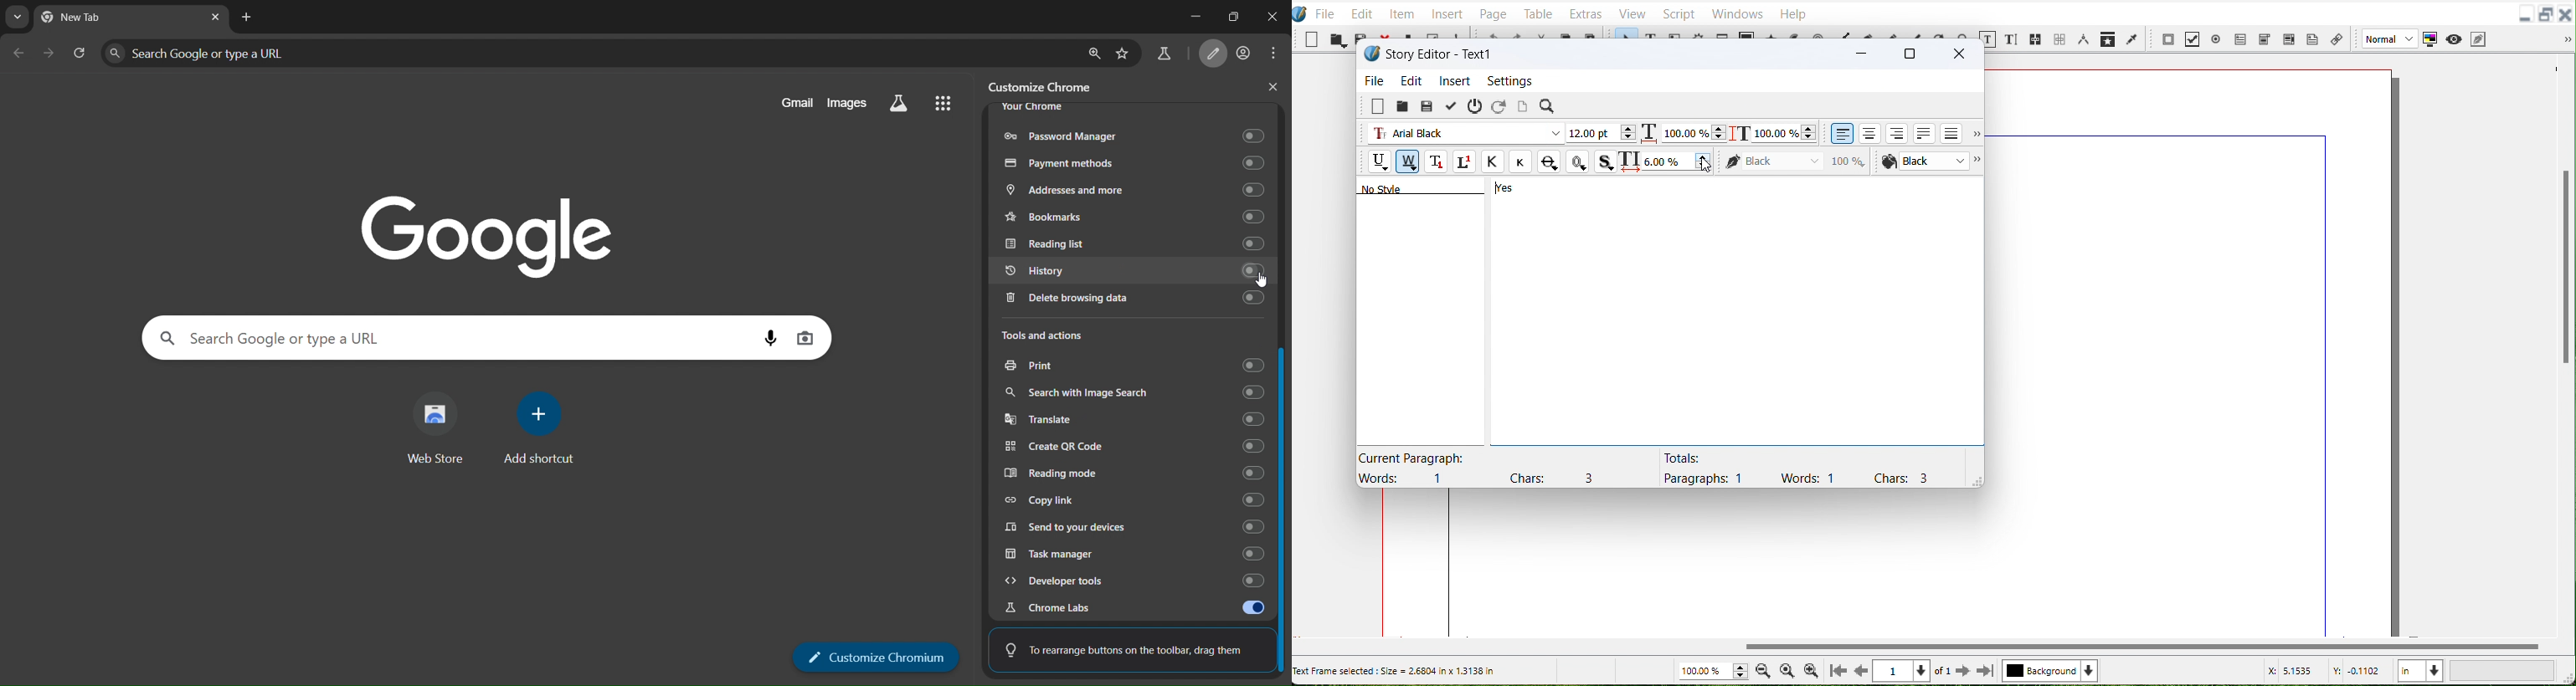 The width and height of the screenshot is (2576, 700). Describe the element at coordinates (1426, 107) in the screenshot. I see `Save from file` at that location.